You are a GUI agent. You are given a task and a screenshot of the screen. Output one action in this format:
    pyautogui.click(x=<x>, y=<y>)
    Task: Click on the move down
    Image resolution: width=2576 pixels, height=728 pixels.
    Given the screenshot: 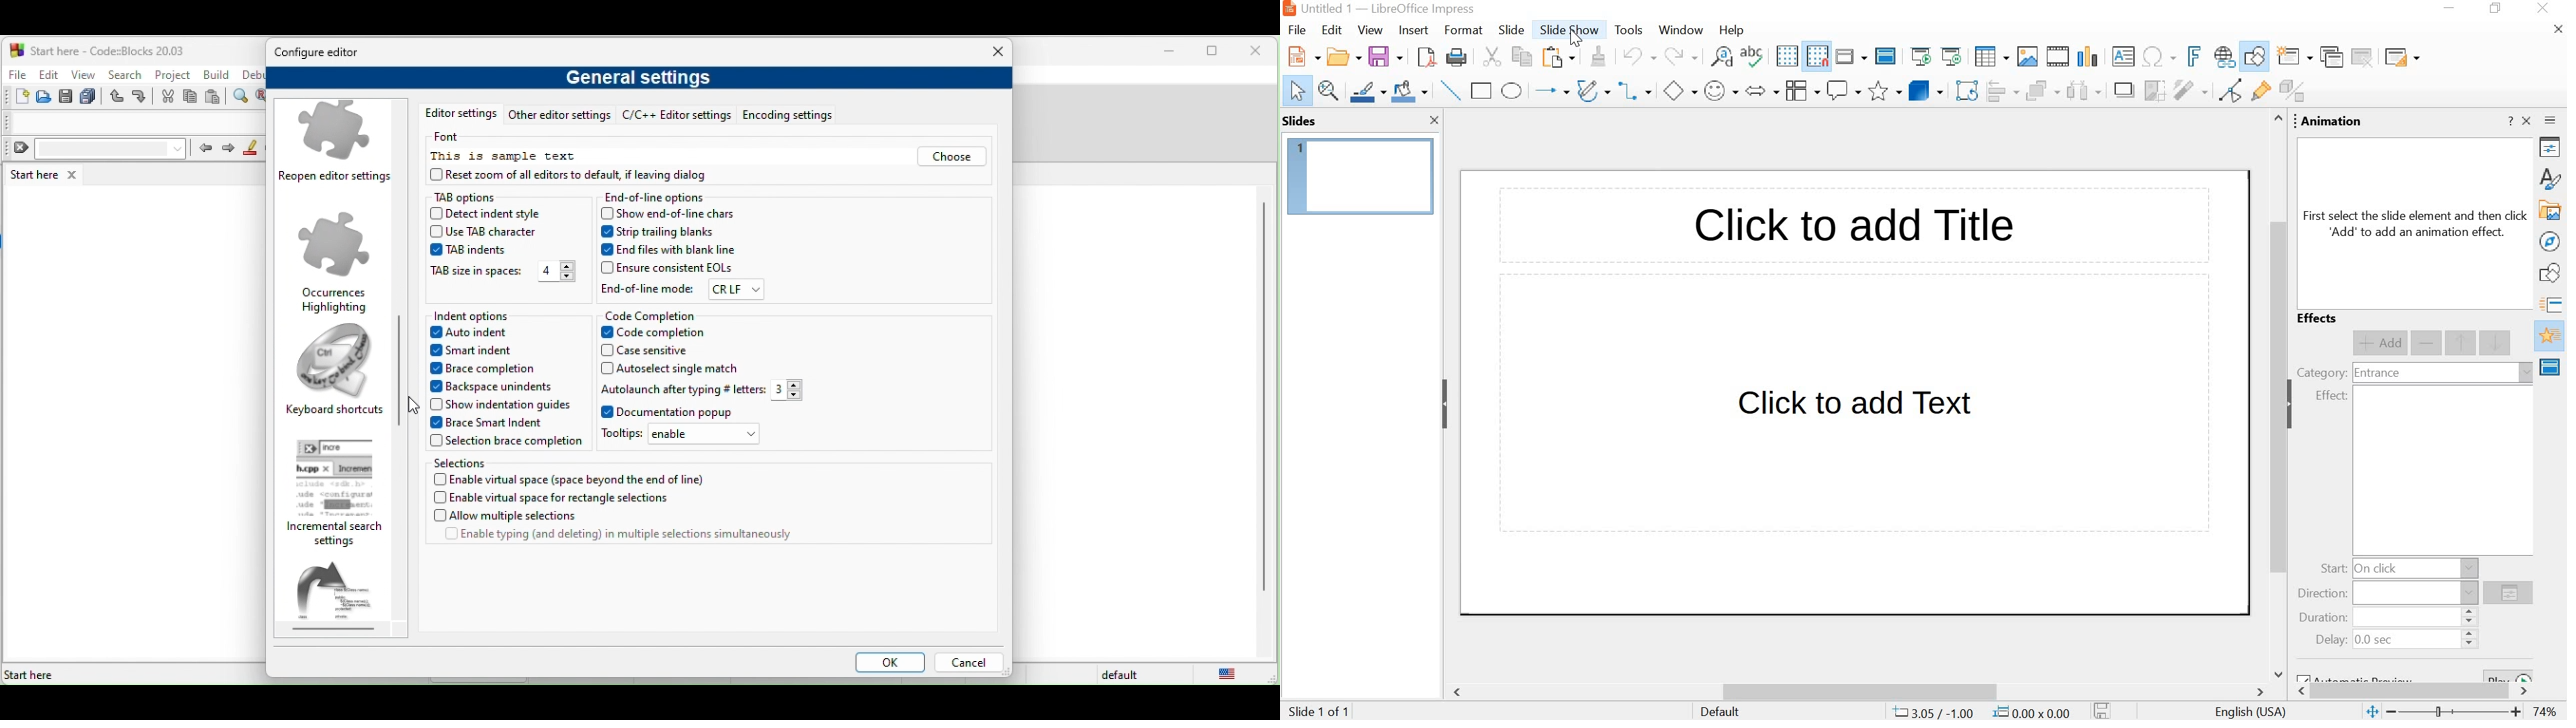 What is the action you would take?
    pyautogui.click(x=2497, y=342)
    